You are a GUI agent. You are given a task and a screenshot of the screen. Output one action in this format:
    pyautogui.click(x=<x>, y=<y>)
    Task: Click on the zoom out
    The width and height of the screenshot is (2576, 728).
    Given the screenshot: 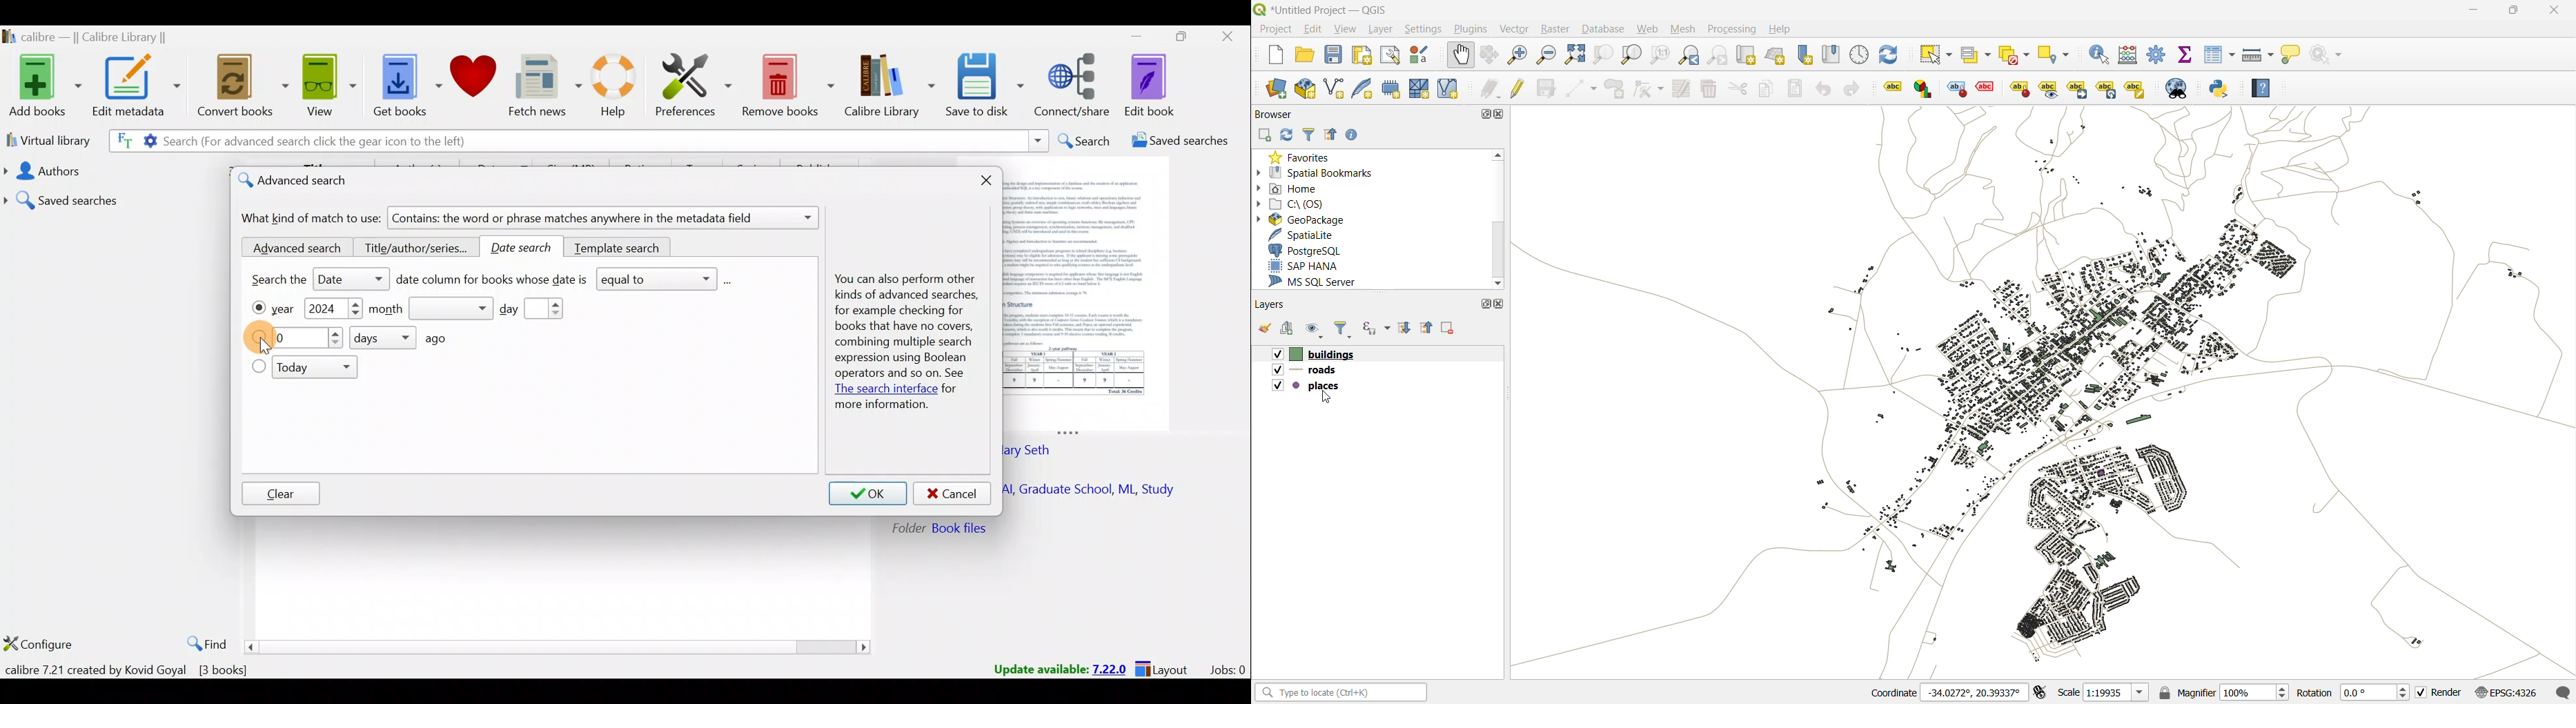 What is the action you would take?
    pyautogui.click(x=1545, y=53)
    